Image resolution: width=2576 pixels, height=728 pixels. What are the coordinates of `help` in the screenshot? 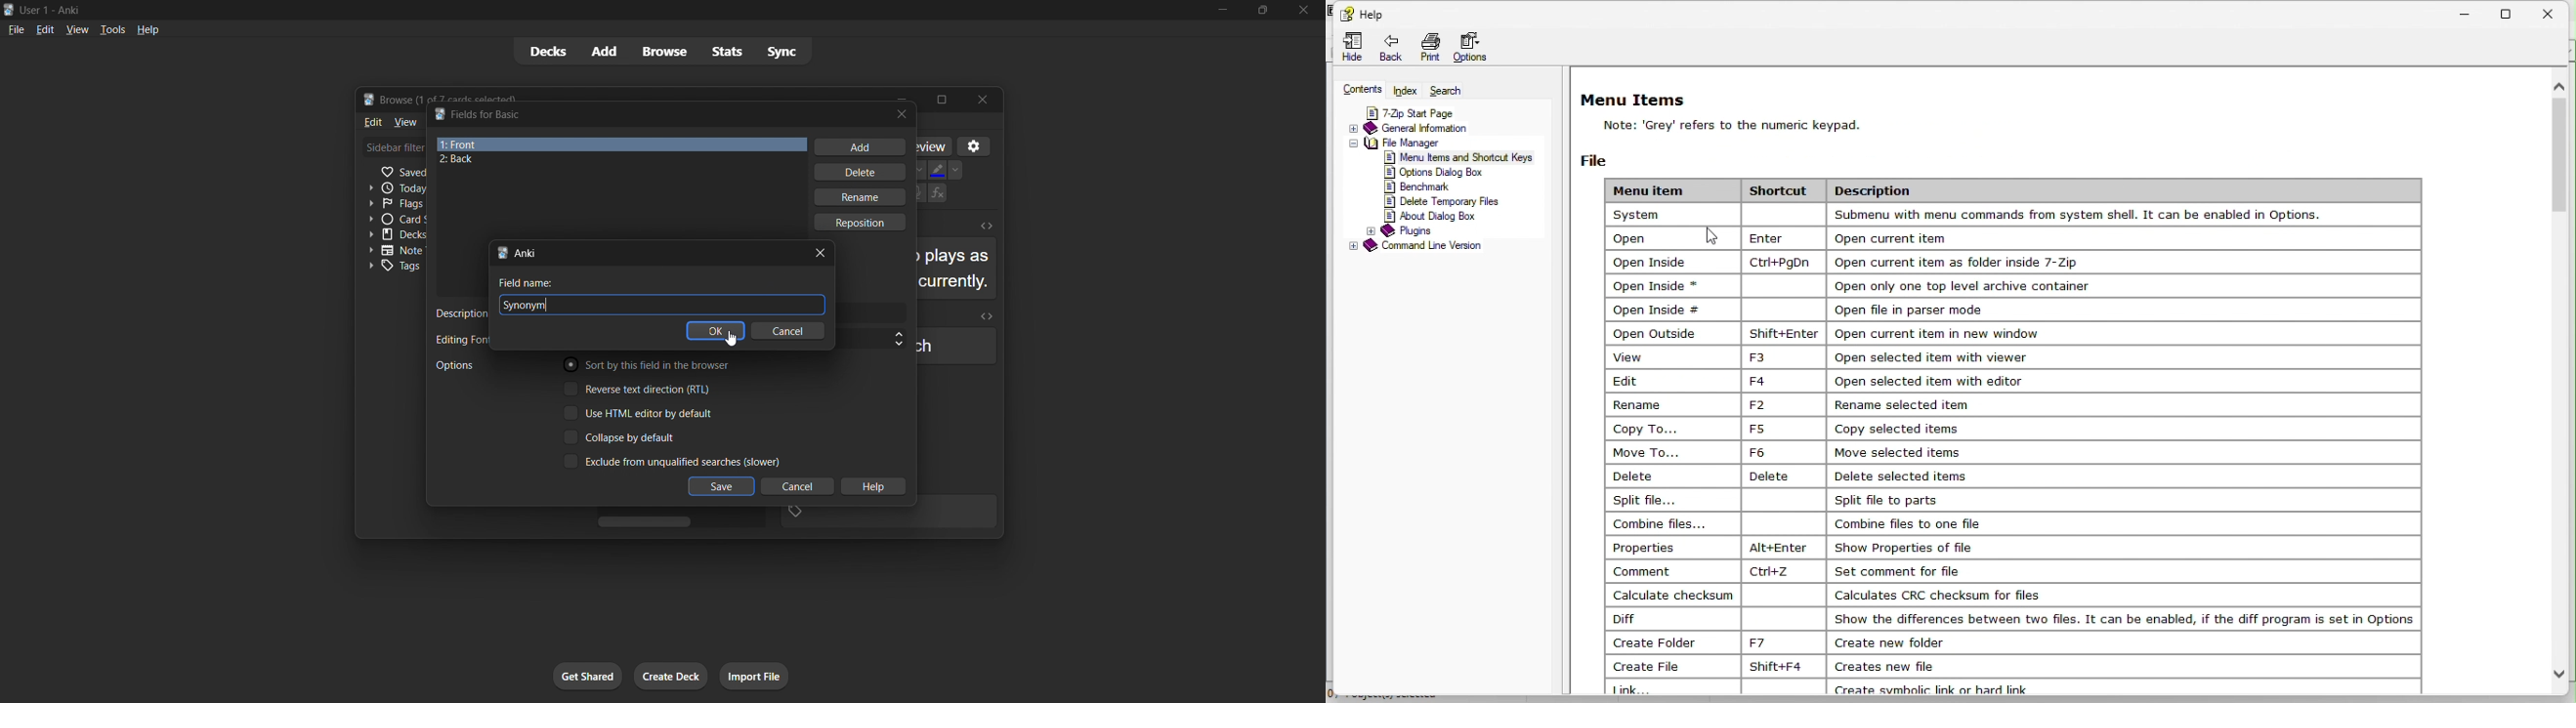 It's located at (149, 30).